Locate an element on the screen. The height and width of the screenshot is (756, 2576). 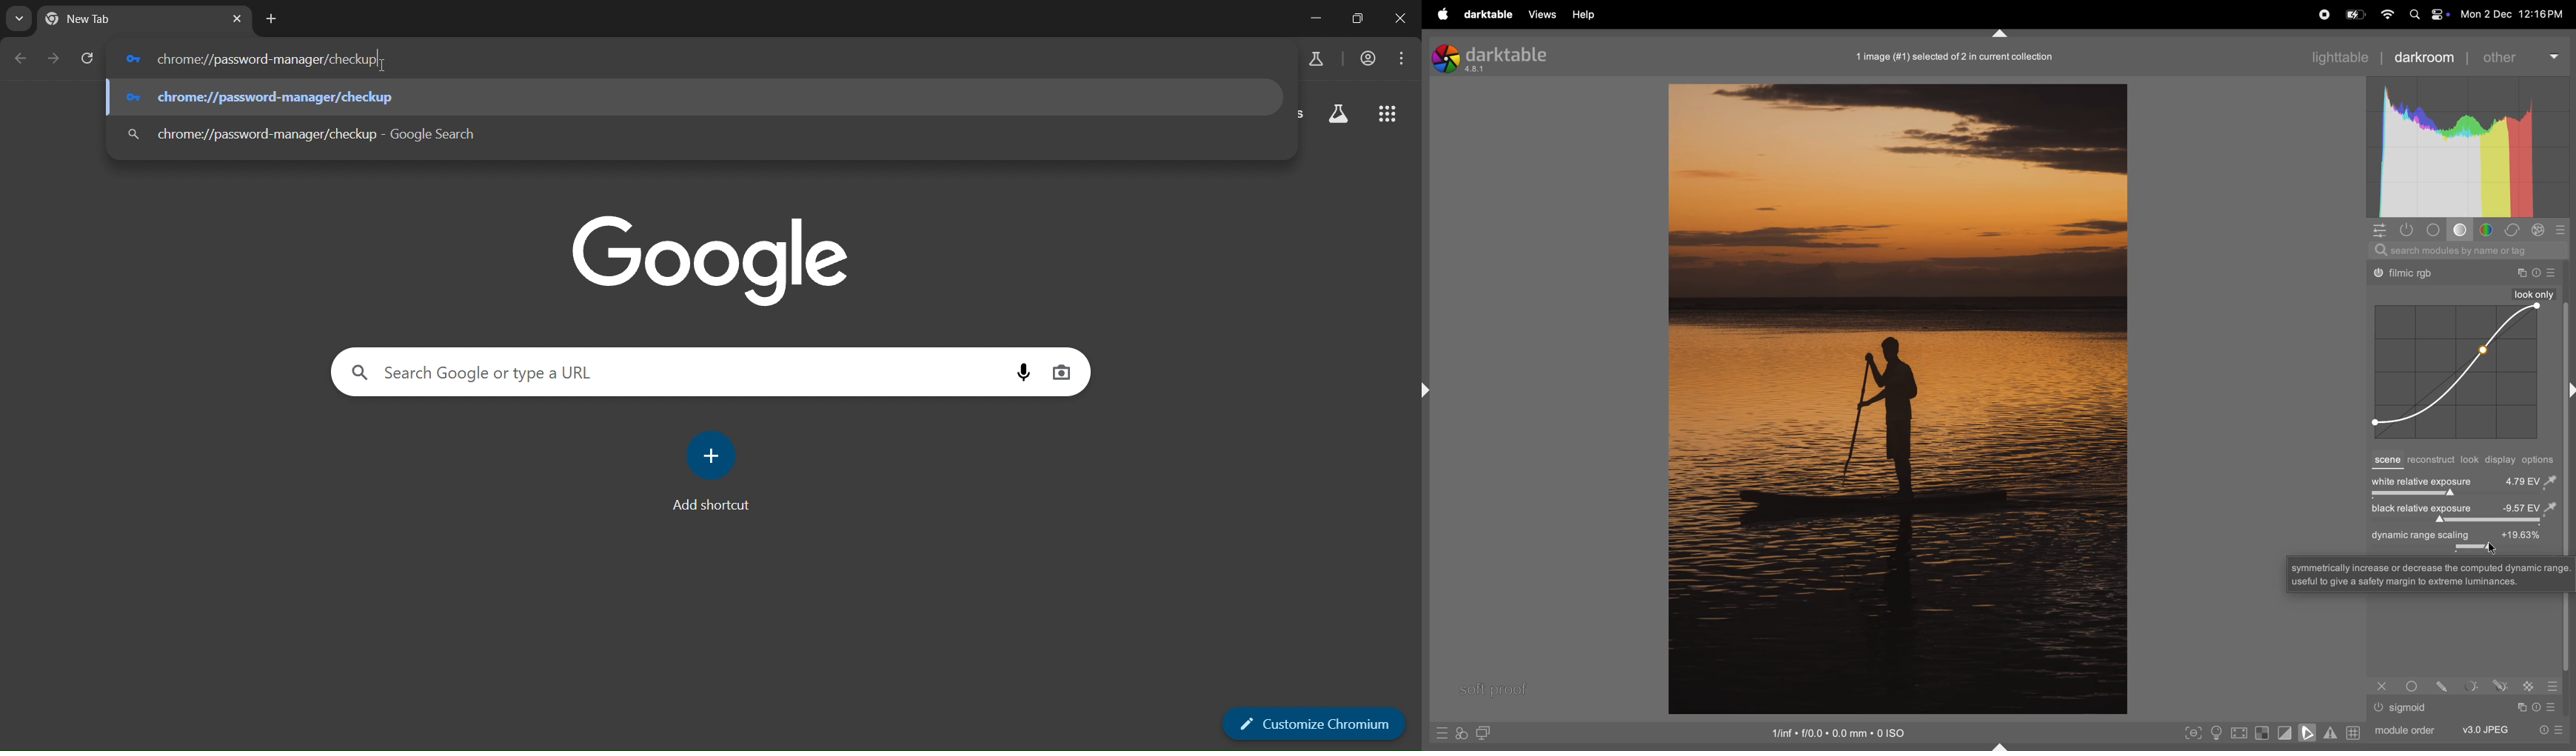
toggle bar is located at coordinates (2461, 521).